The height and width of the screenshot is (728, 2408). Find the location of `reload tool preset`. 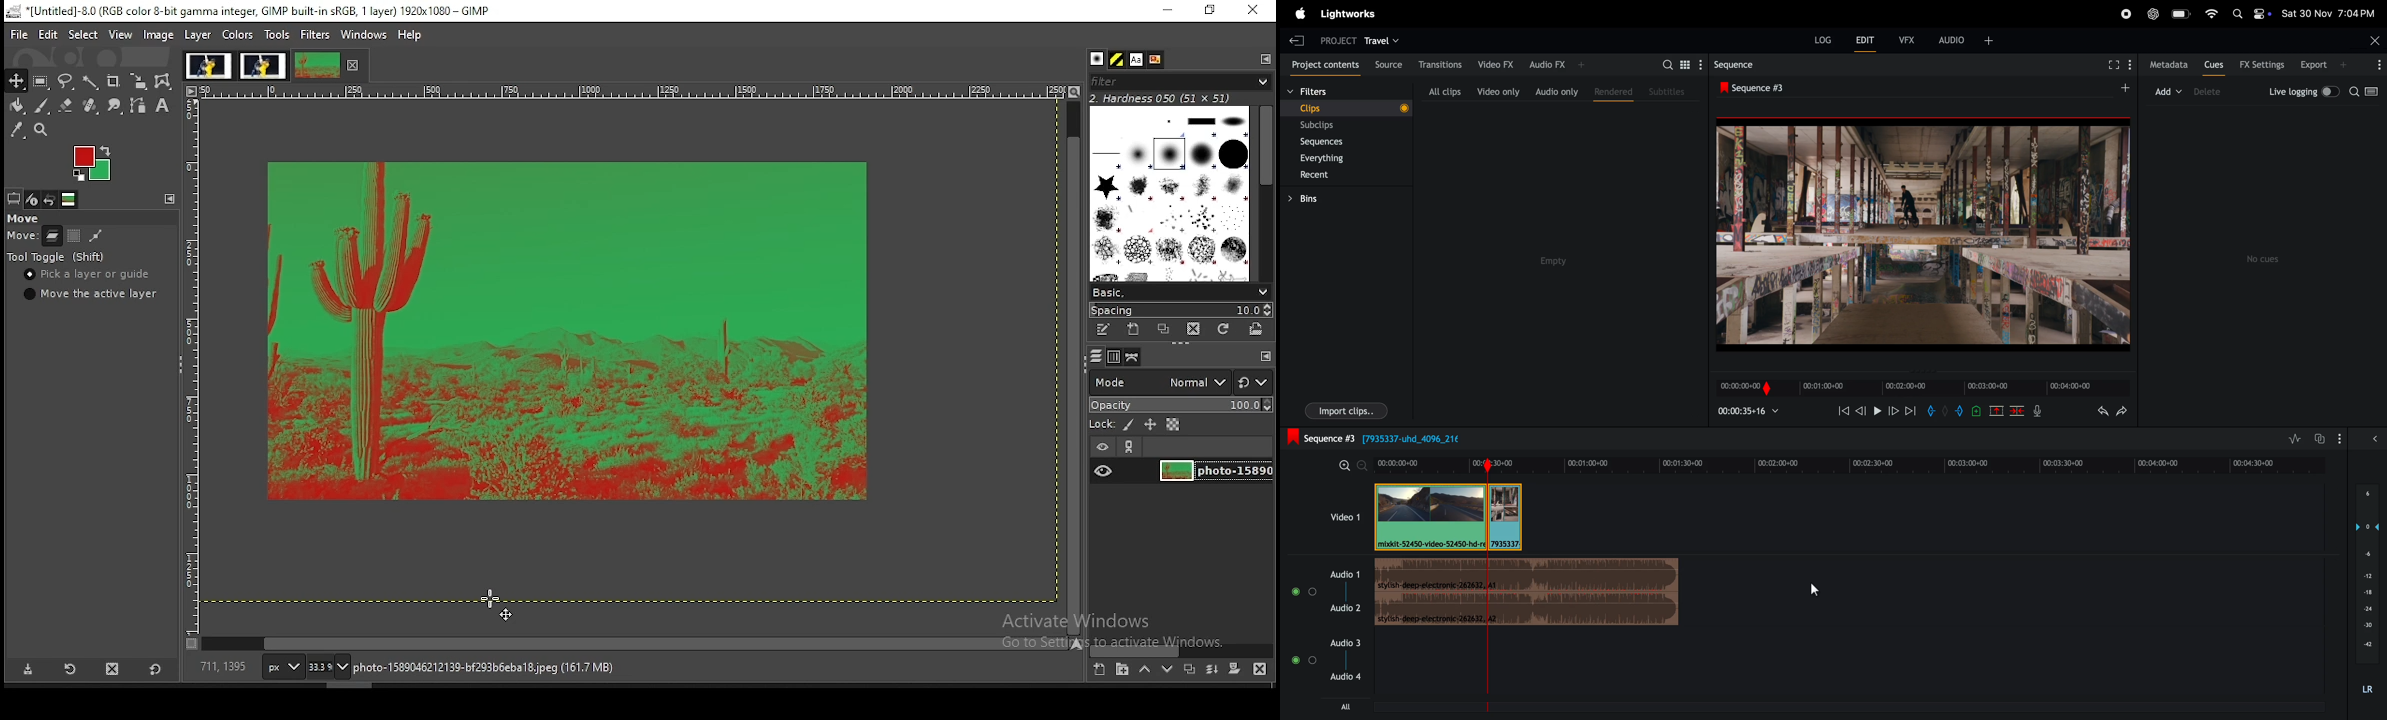

reload tool preset is located at coordinates (72, 668).